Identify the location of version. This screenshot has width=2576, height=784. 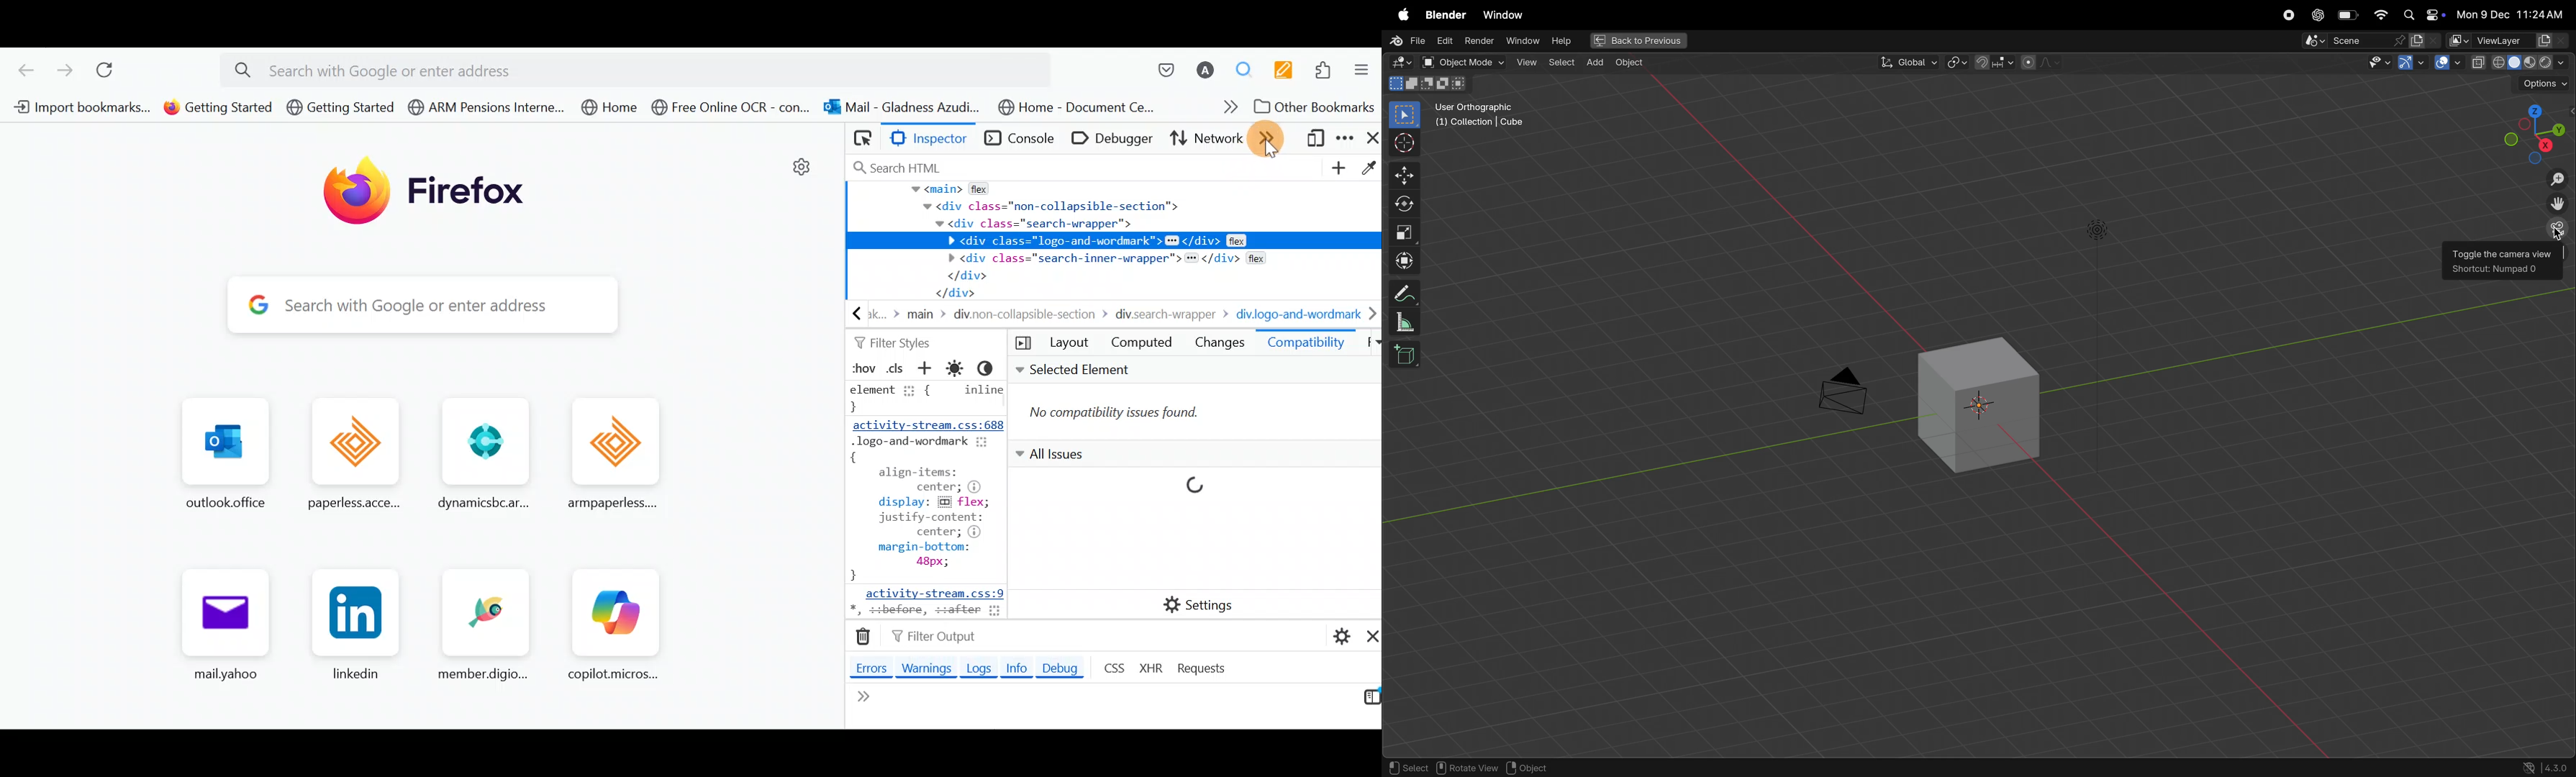
(2486, 737).